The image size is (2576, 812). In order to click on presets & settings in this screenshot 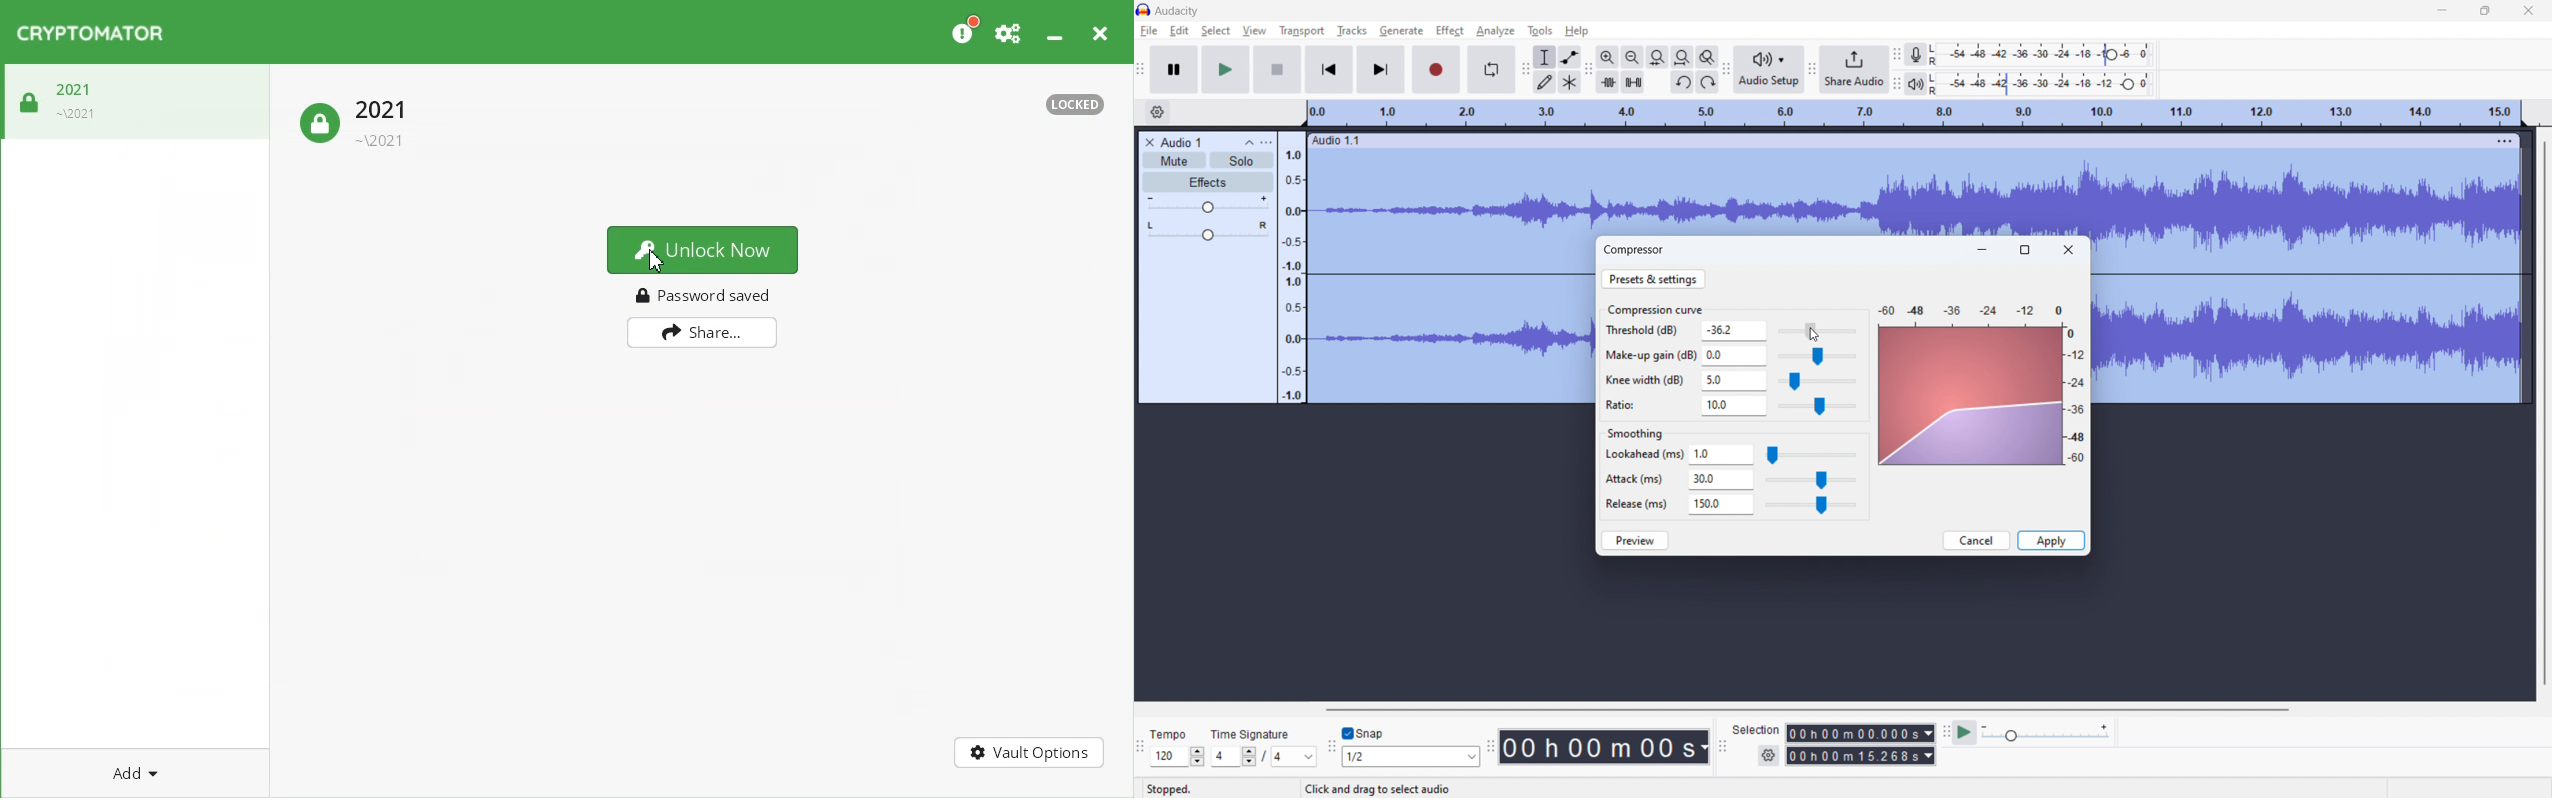, I will do `click(1653, 279)`.